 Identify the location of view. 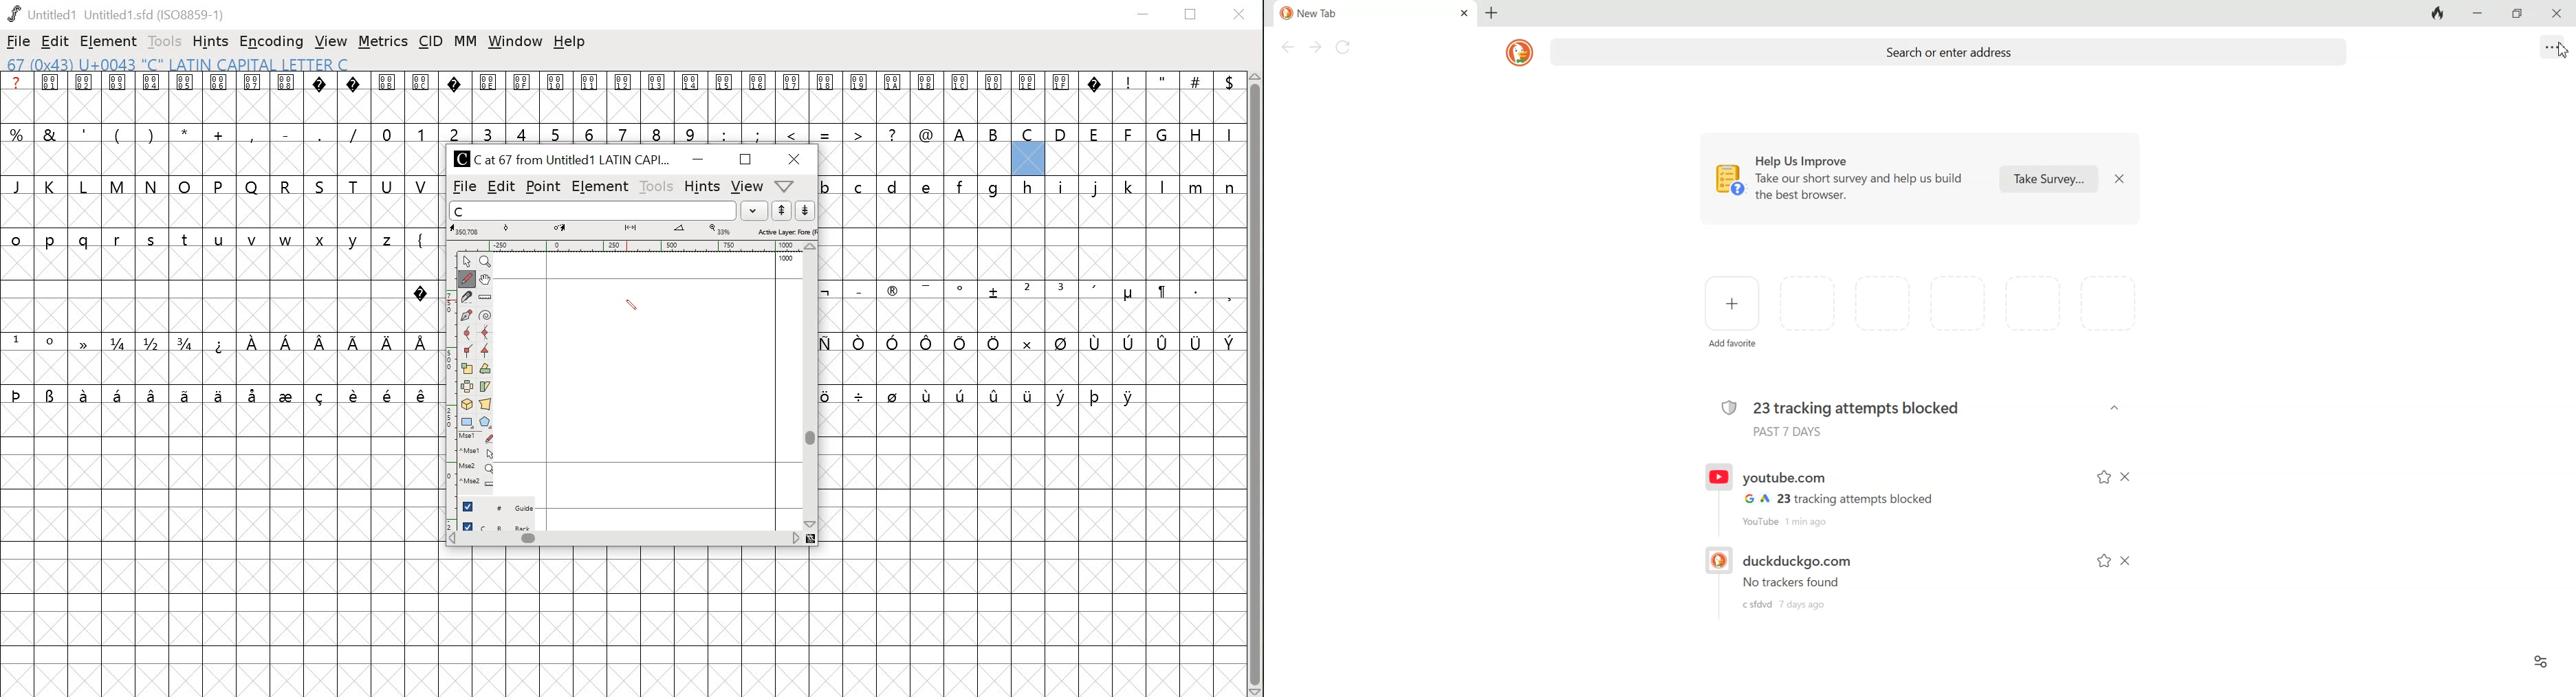
(330, 41).